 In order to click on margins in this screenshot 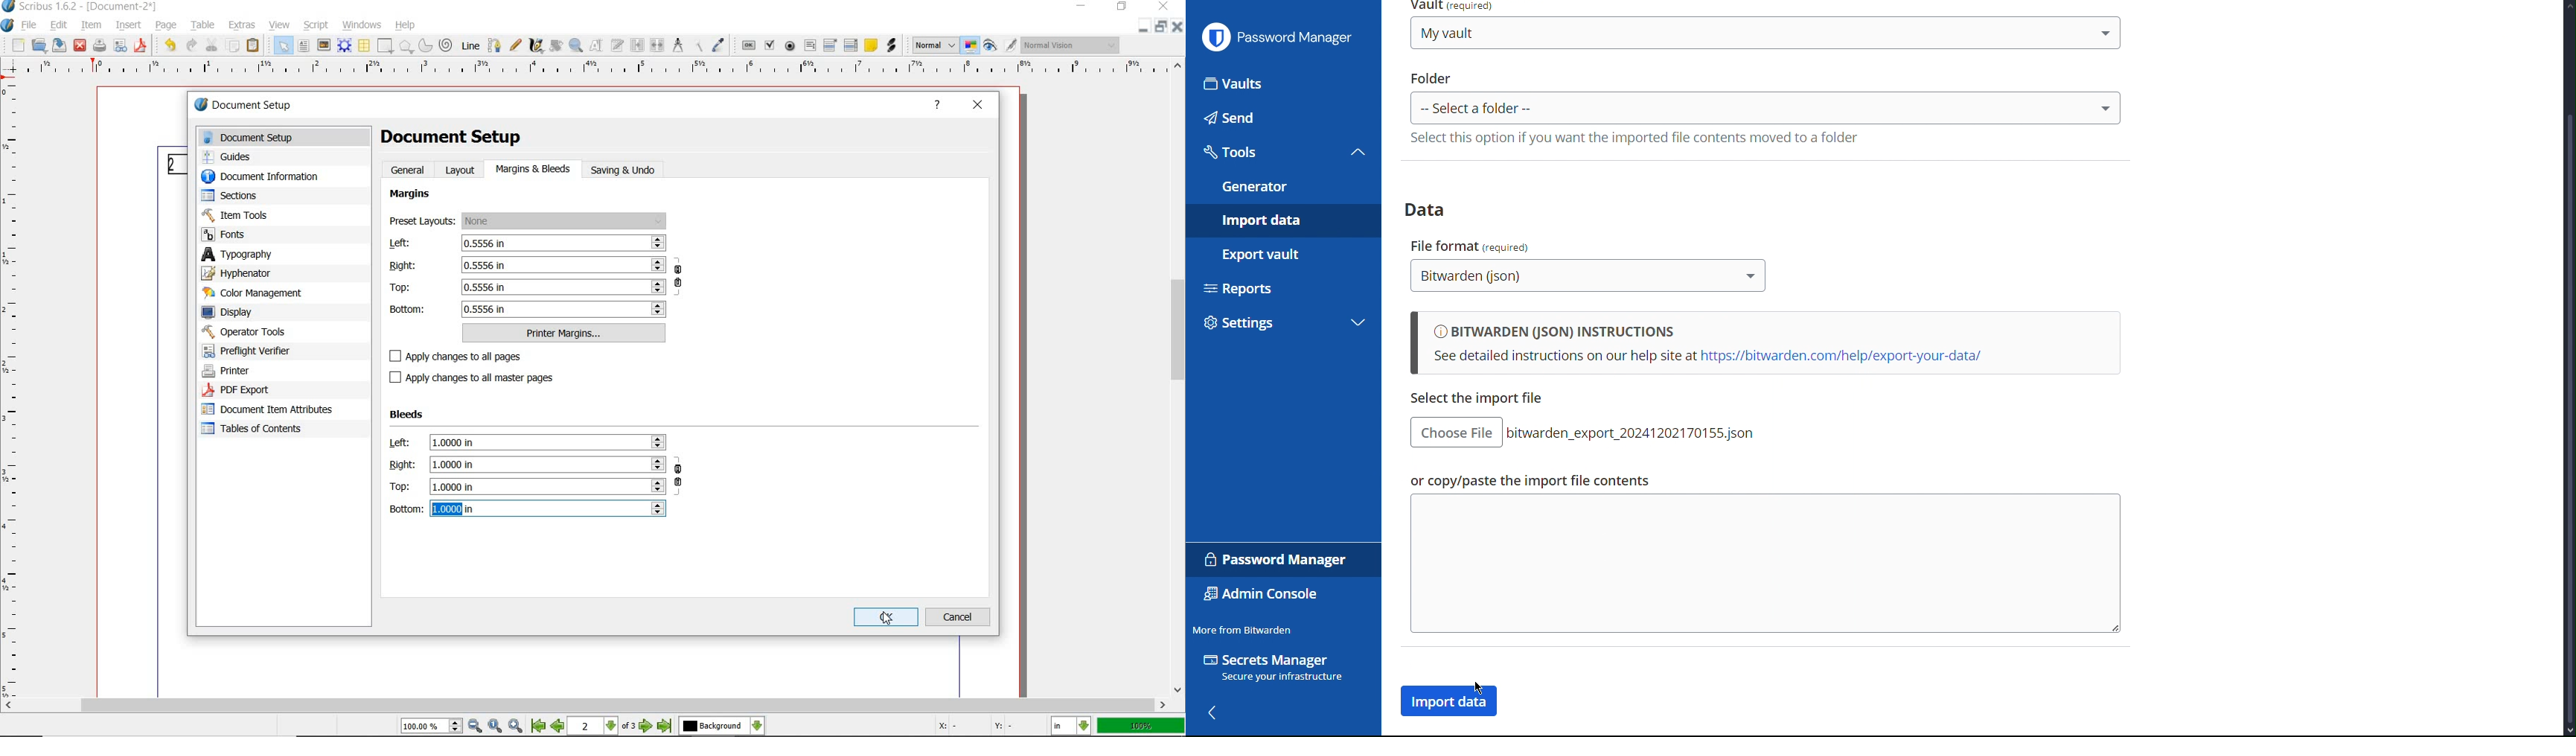, I will do `click(412, 195)`.